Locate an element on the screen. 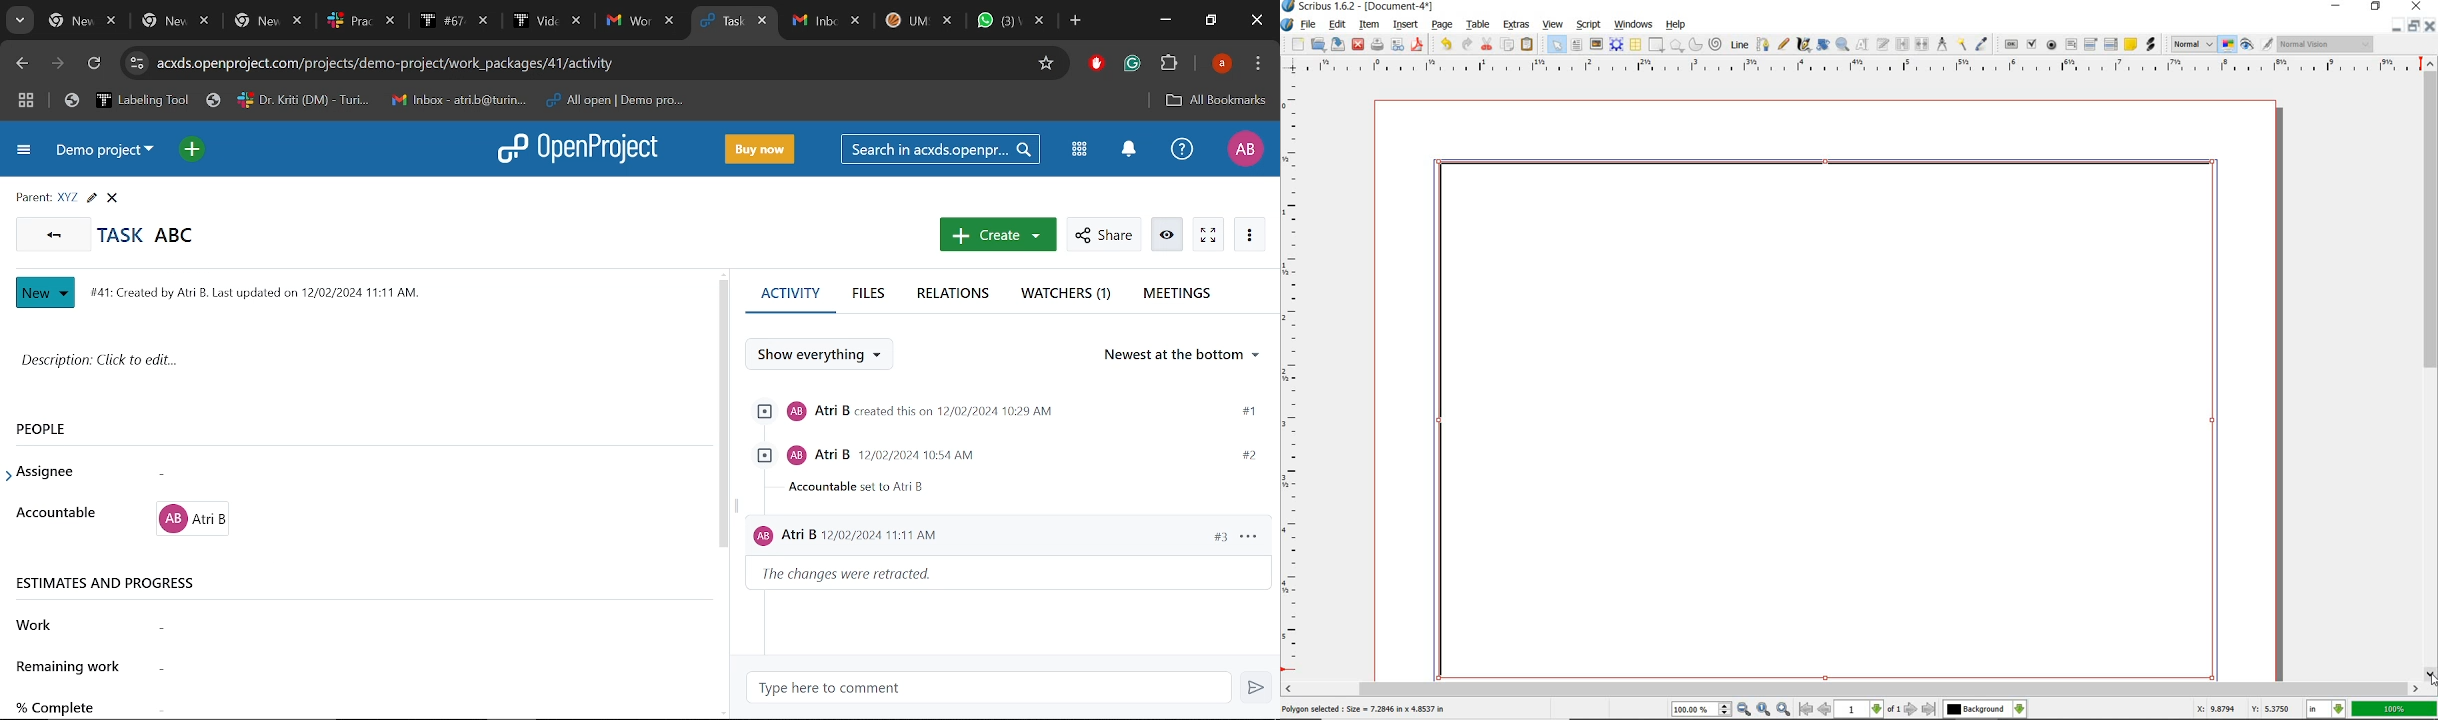  render frame is located at coordinates (1618, 46).